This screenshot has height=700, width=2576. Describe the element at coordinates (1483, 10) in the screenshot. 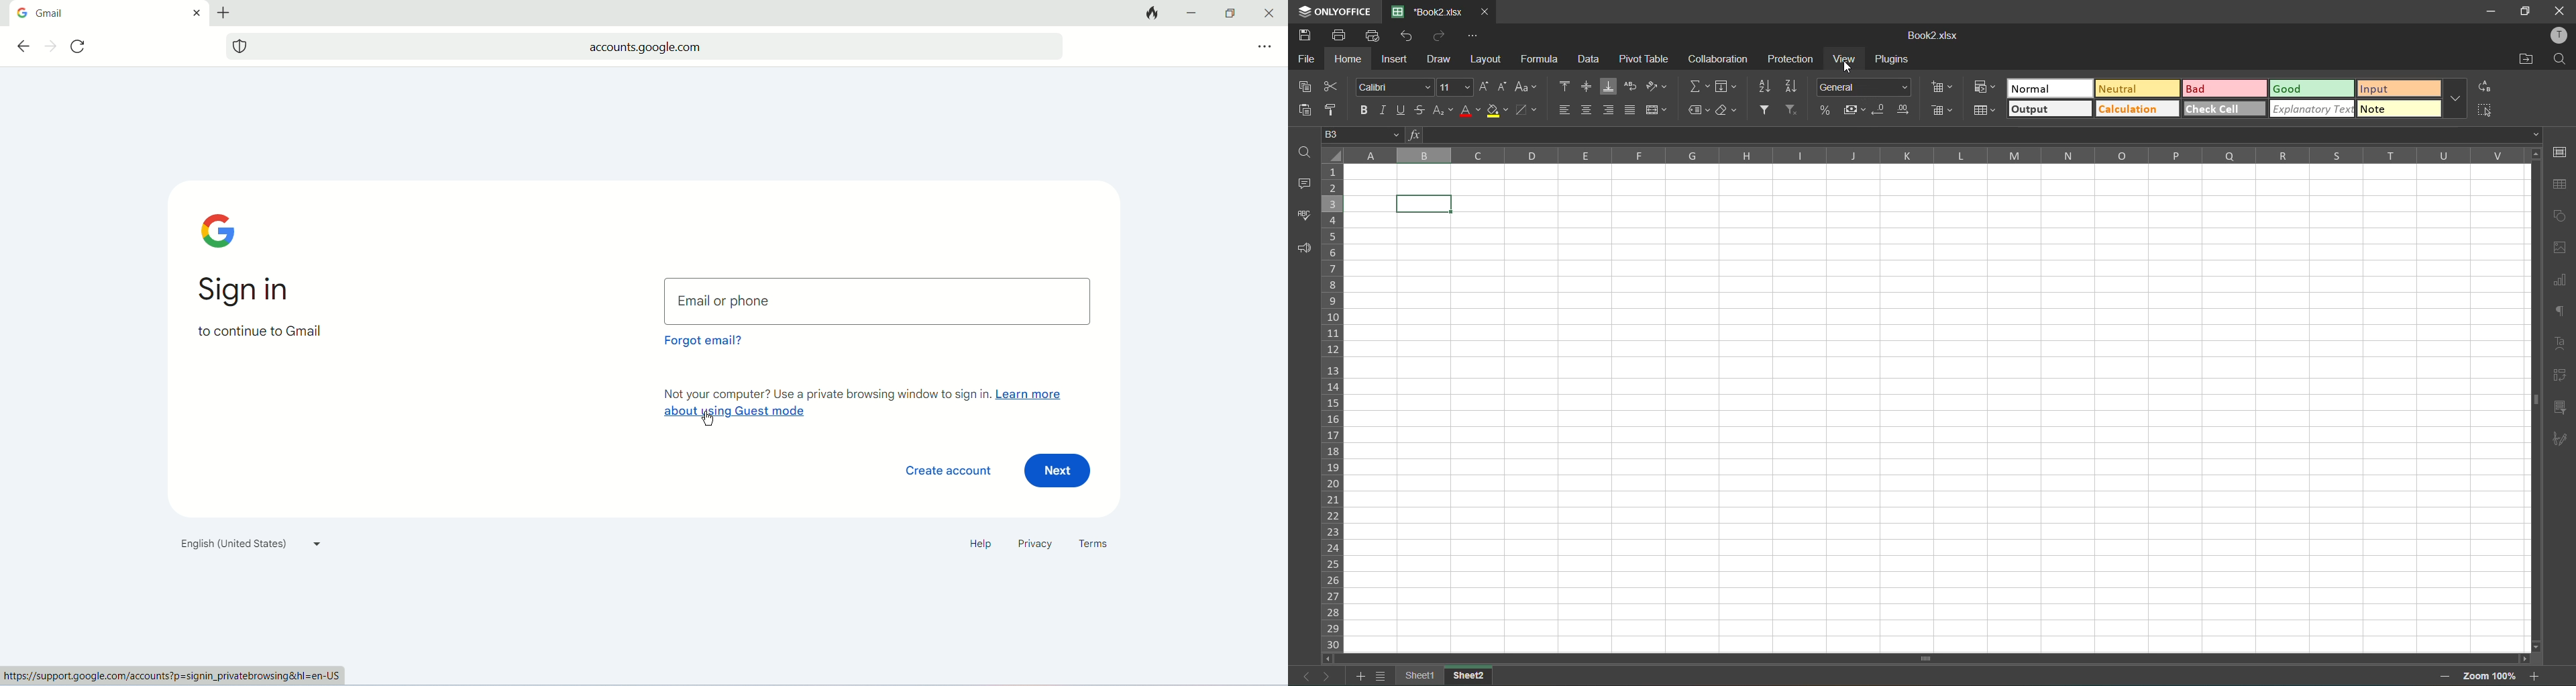

I see `close tab` at that location.